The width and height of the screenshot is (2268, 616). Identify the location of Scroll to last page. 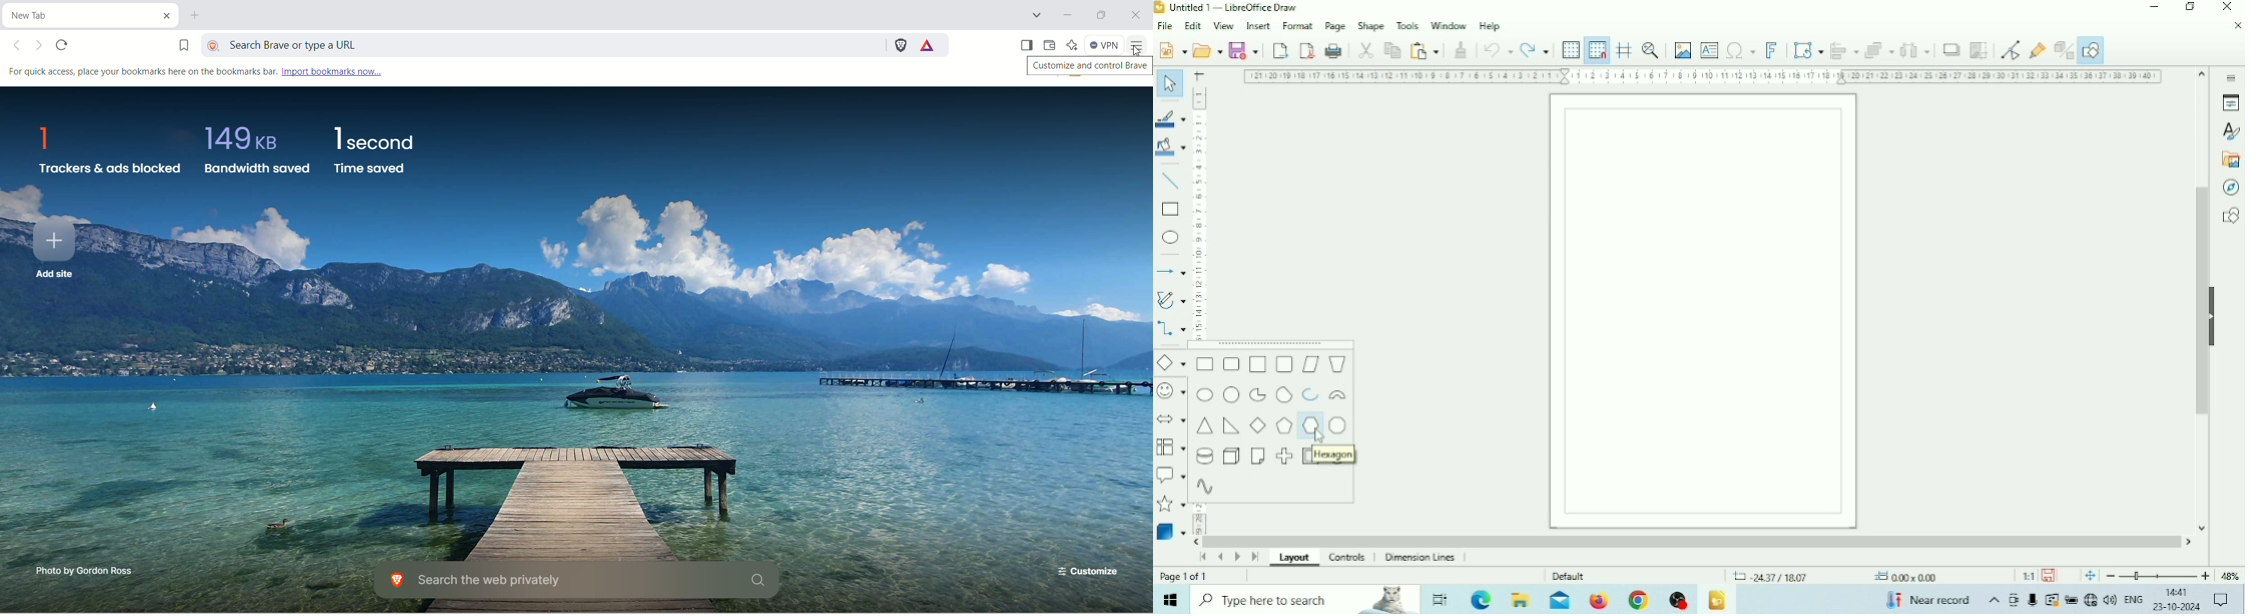
(1255, 557).